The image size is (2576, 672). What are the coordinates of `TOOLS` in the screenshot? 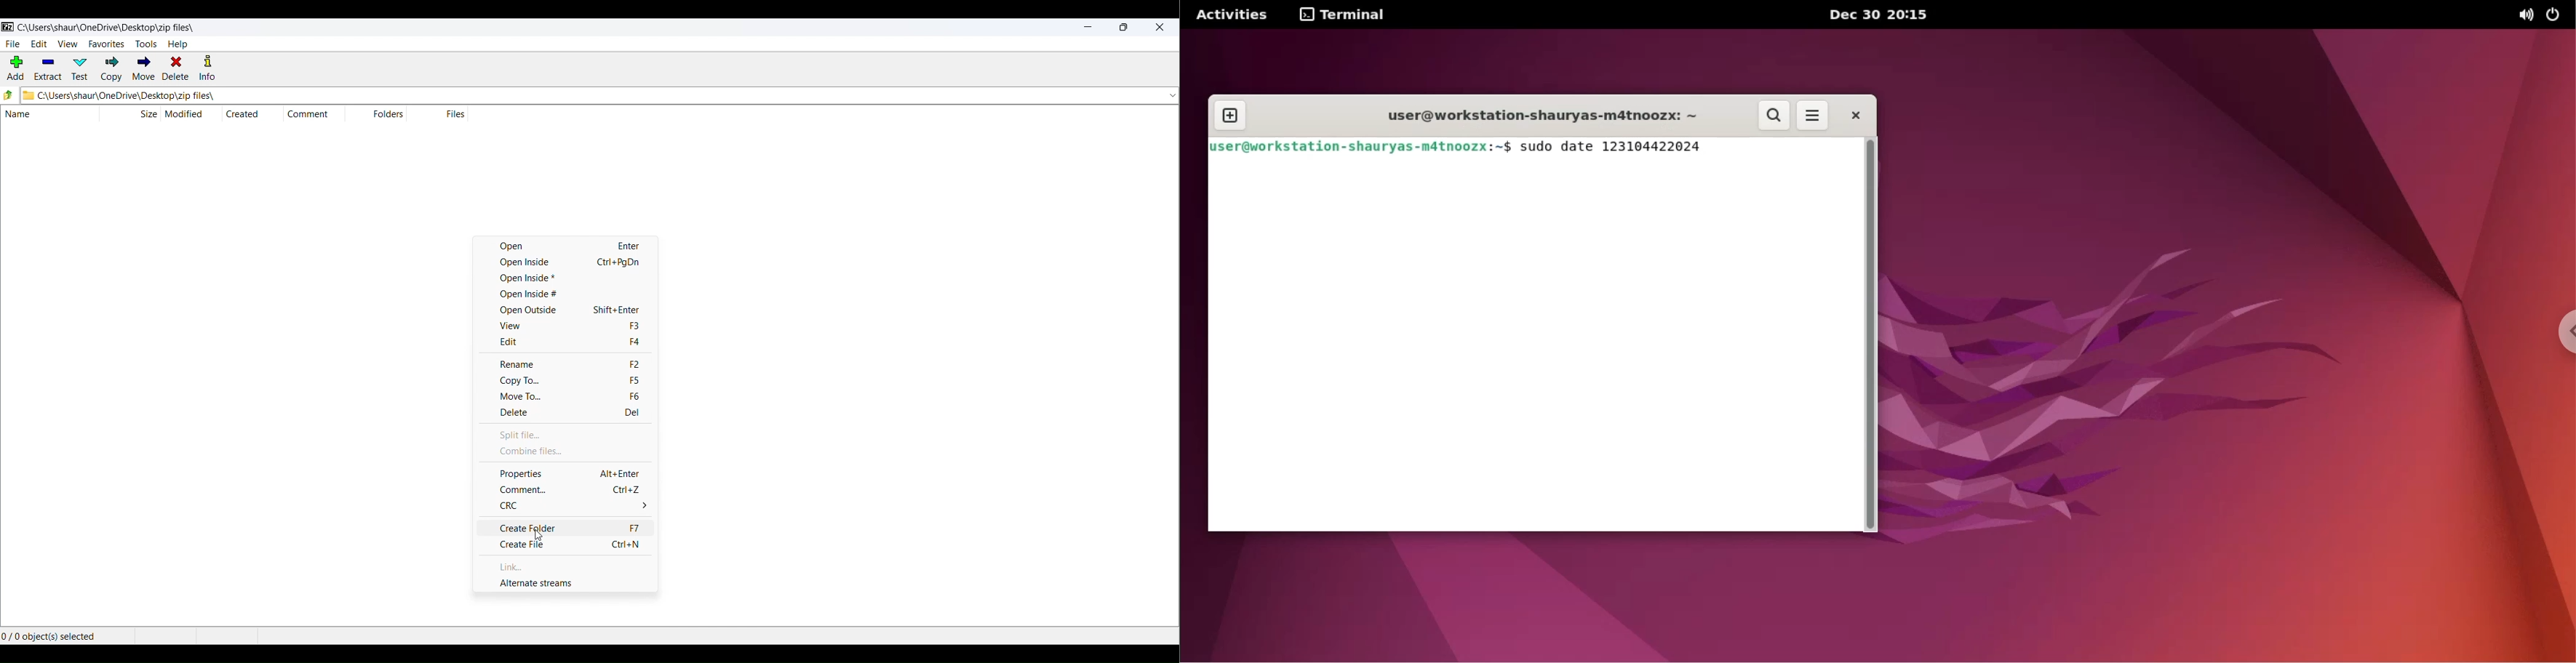 It's located at (146, 44).